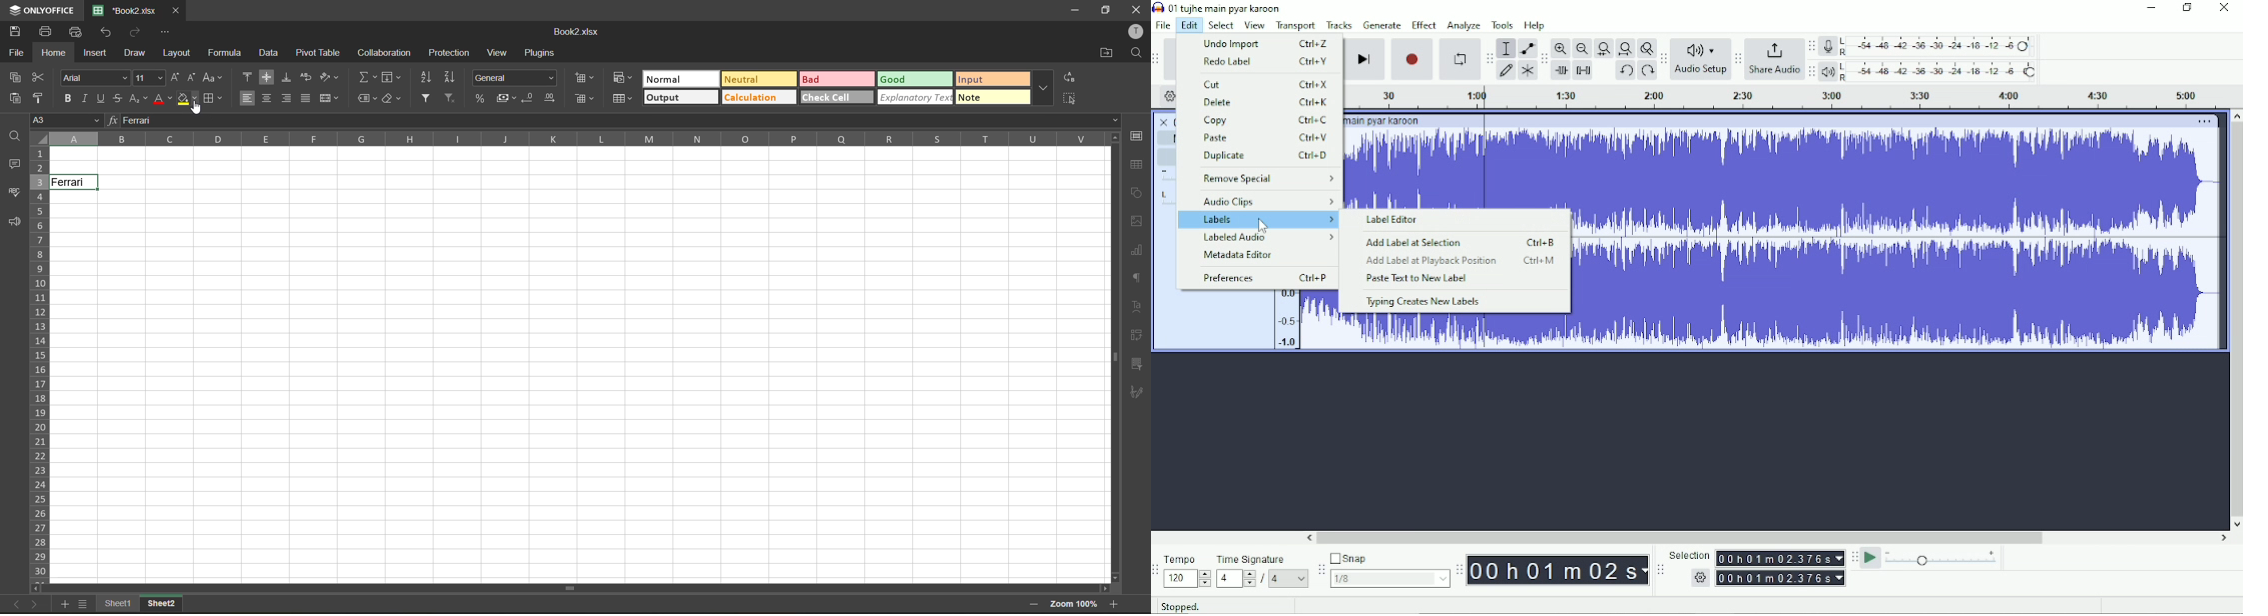 The height and width of the screenshot is (616, 2268). What do you see at coordinates (140, 99) in the screenshot?
I see `sub/superscript` at bounding box center [140, 99].